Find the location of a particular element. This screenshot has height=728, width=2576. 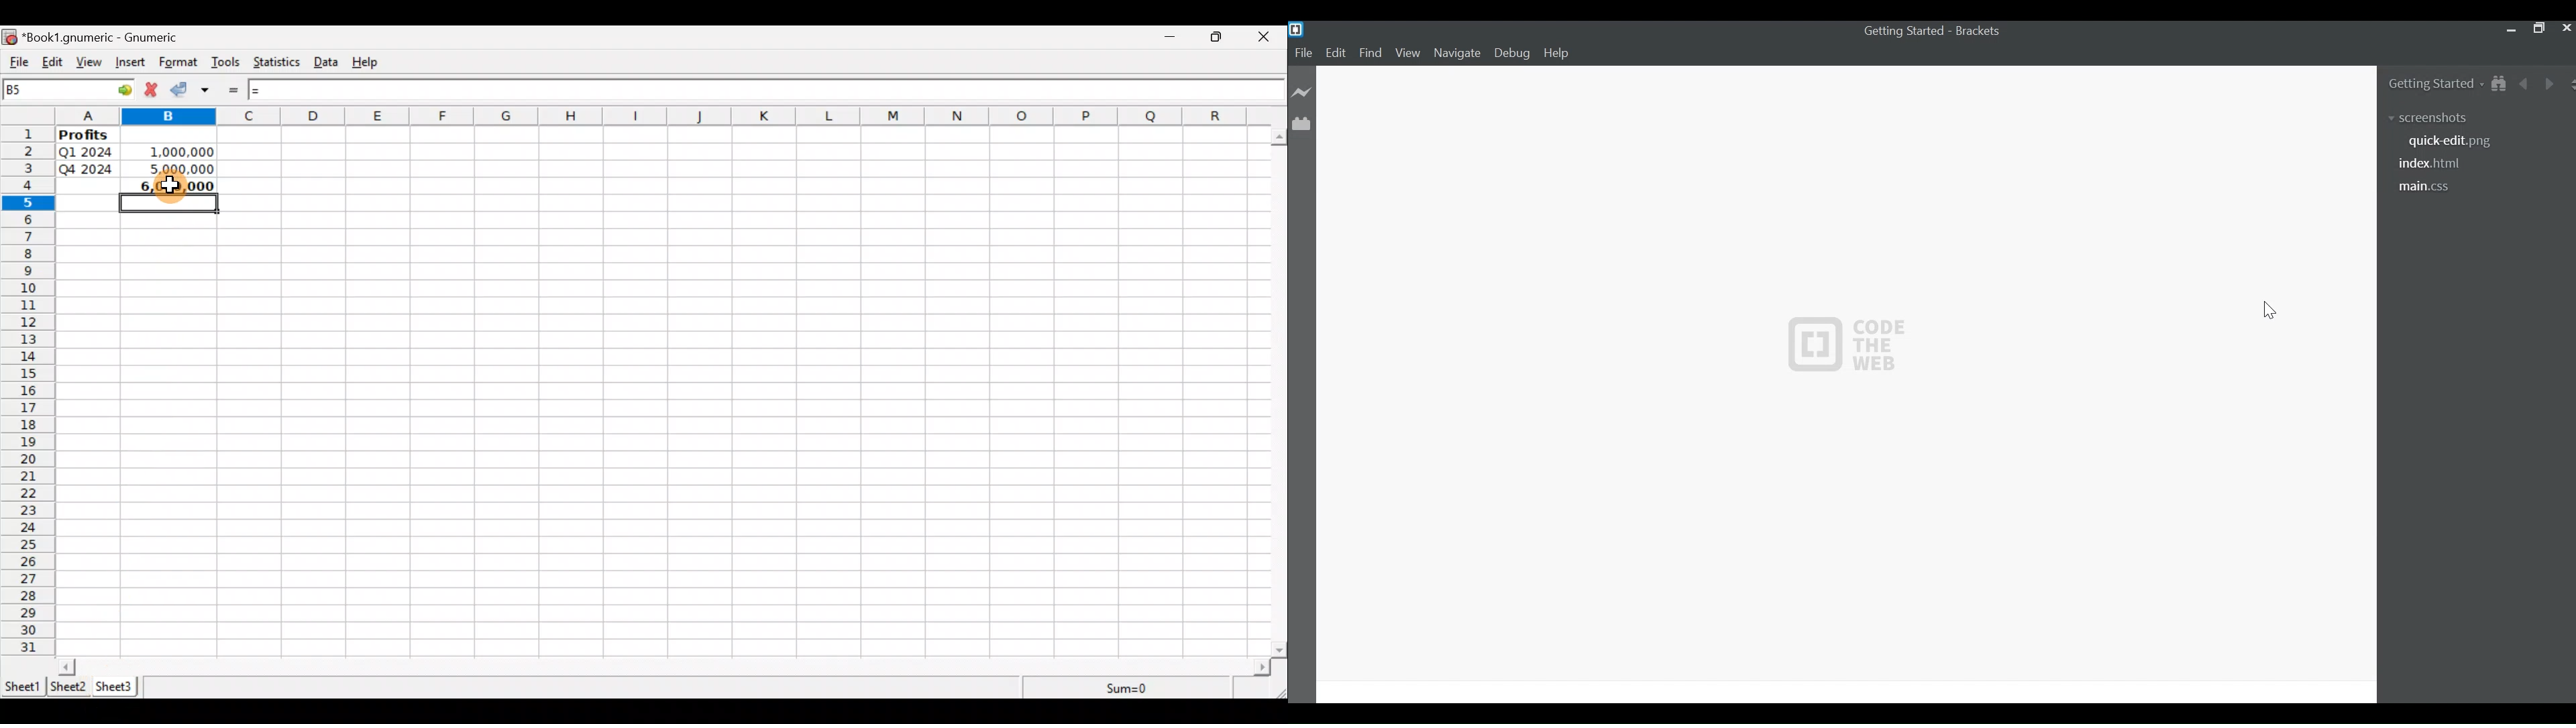

Enter formula is located at coordinates (236, 90).